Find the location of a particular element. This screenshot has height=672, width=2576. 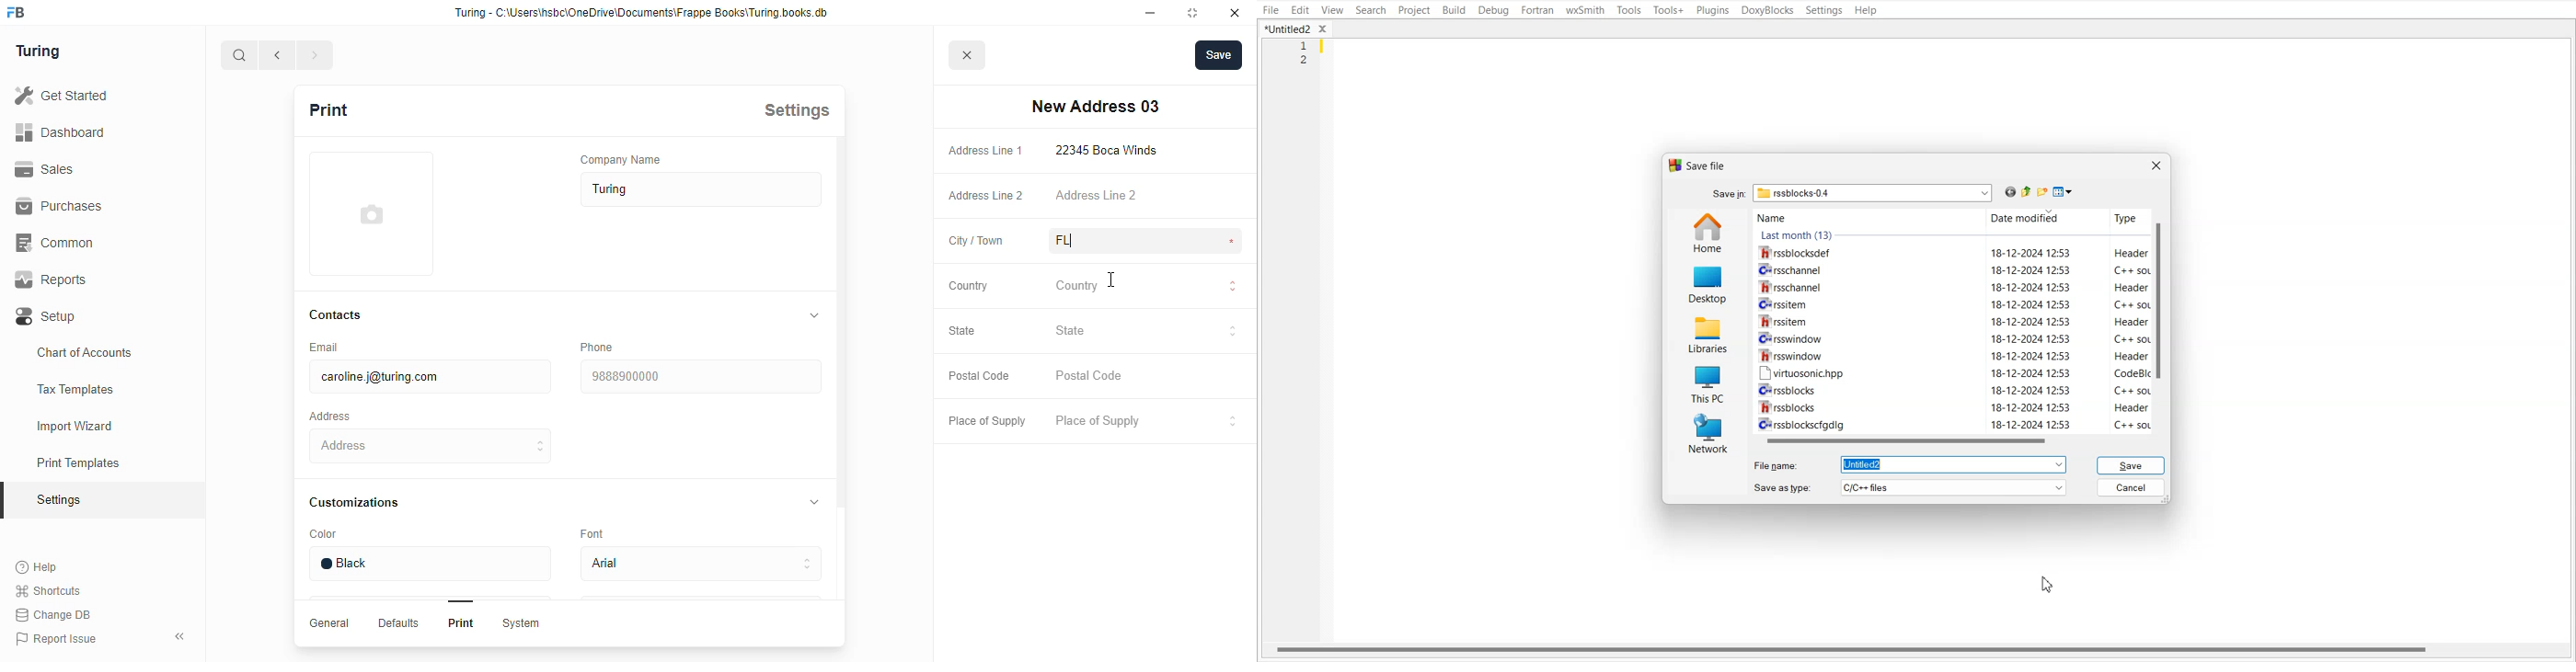

setup is located at coordinates (47, 317).